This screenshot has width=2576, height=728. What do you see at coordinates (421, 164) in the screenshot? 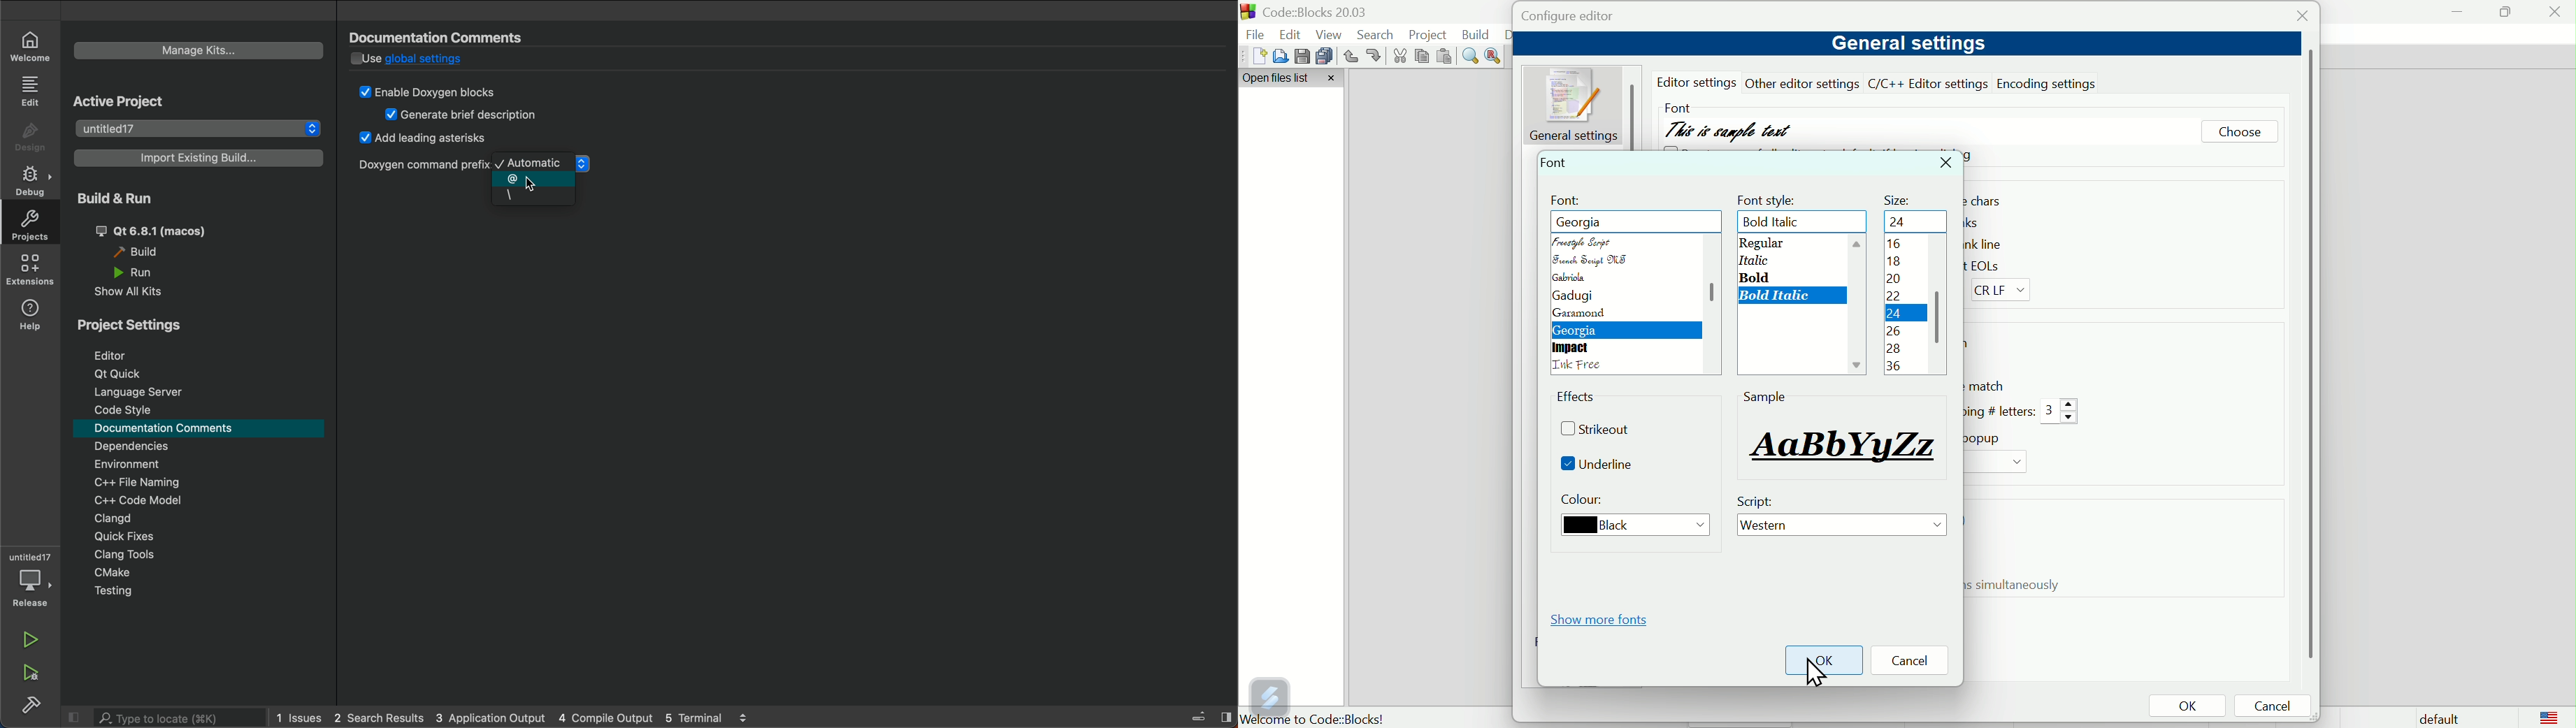
I see `Doxygen select` at bounding box center [421, 164].